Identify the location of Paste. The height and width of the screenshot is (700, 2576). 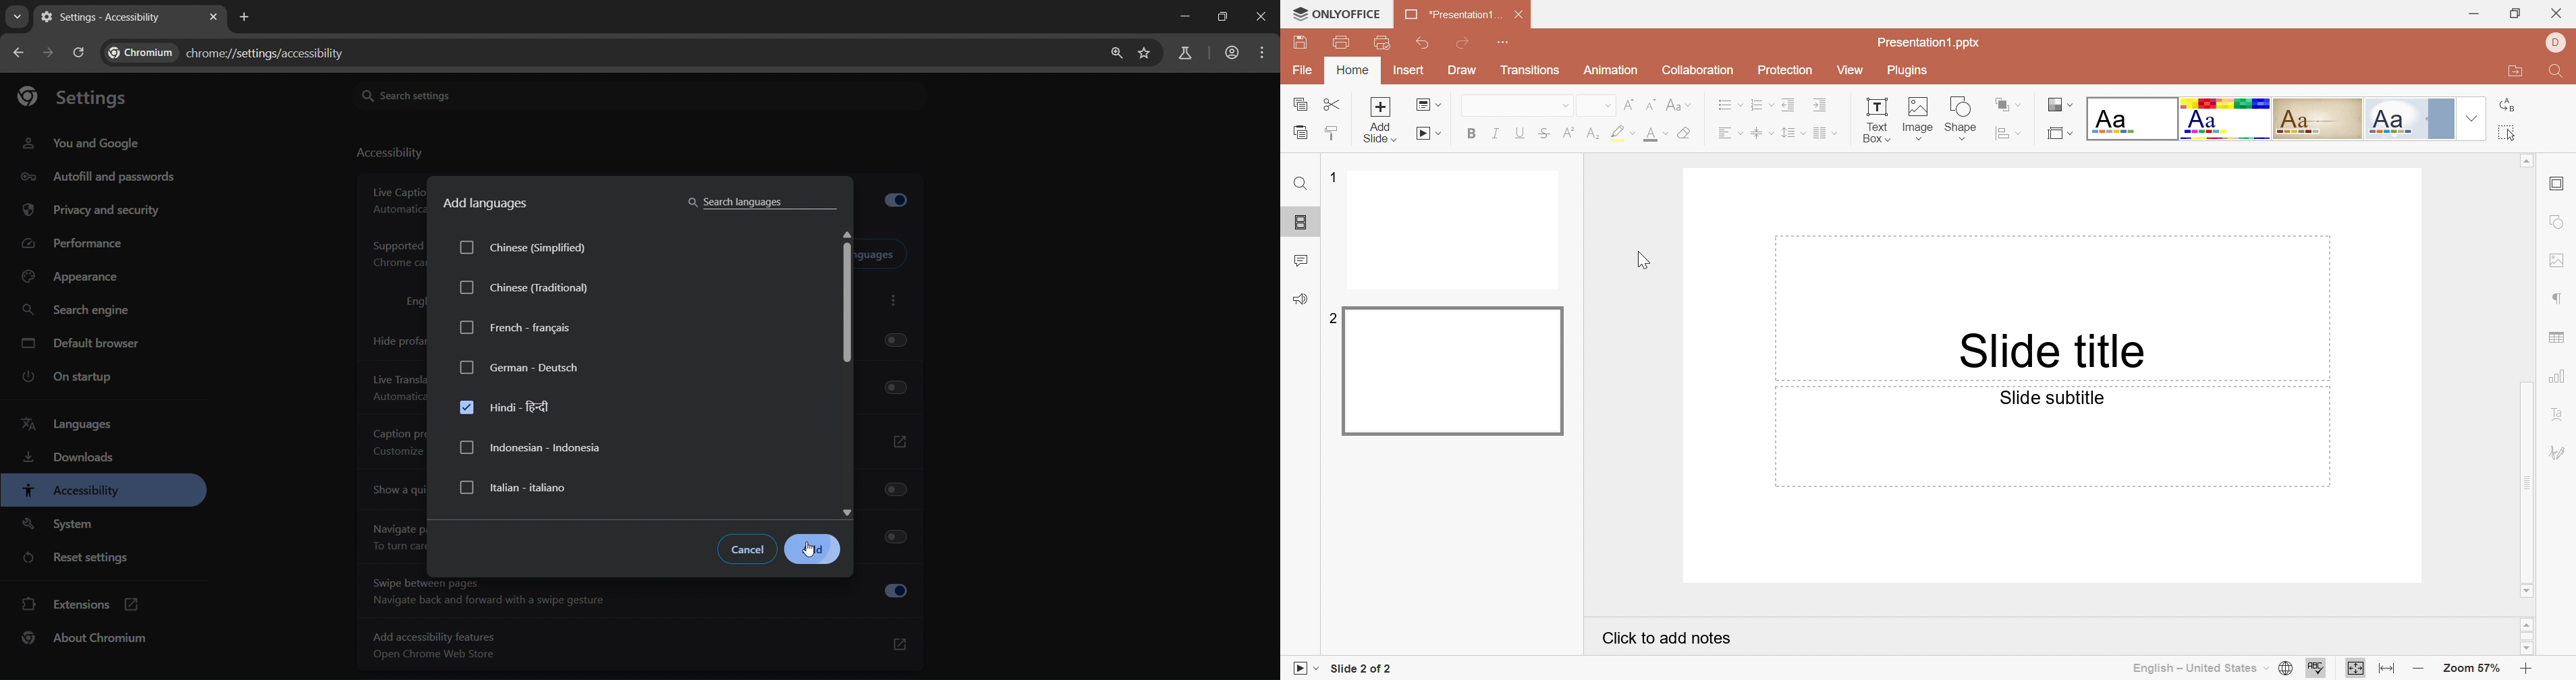
(1300, 130).